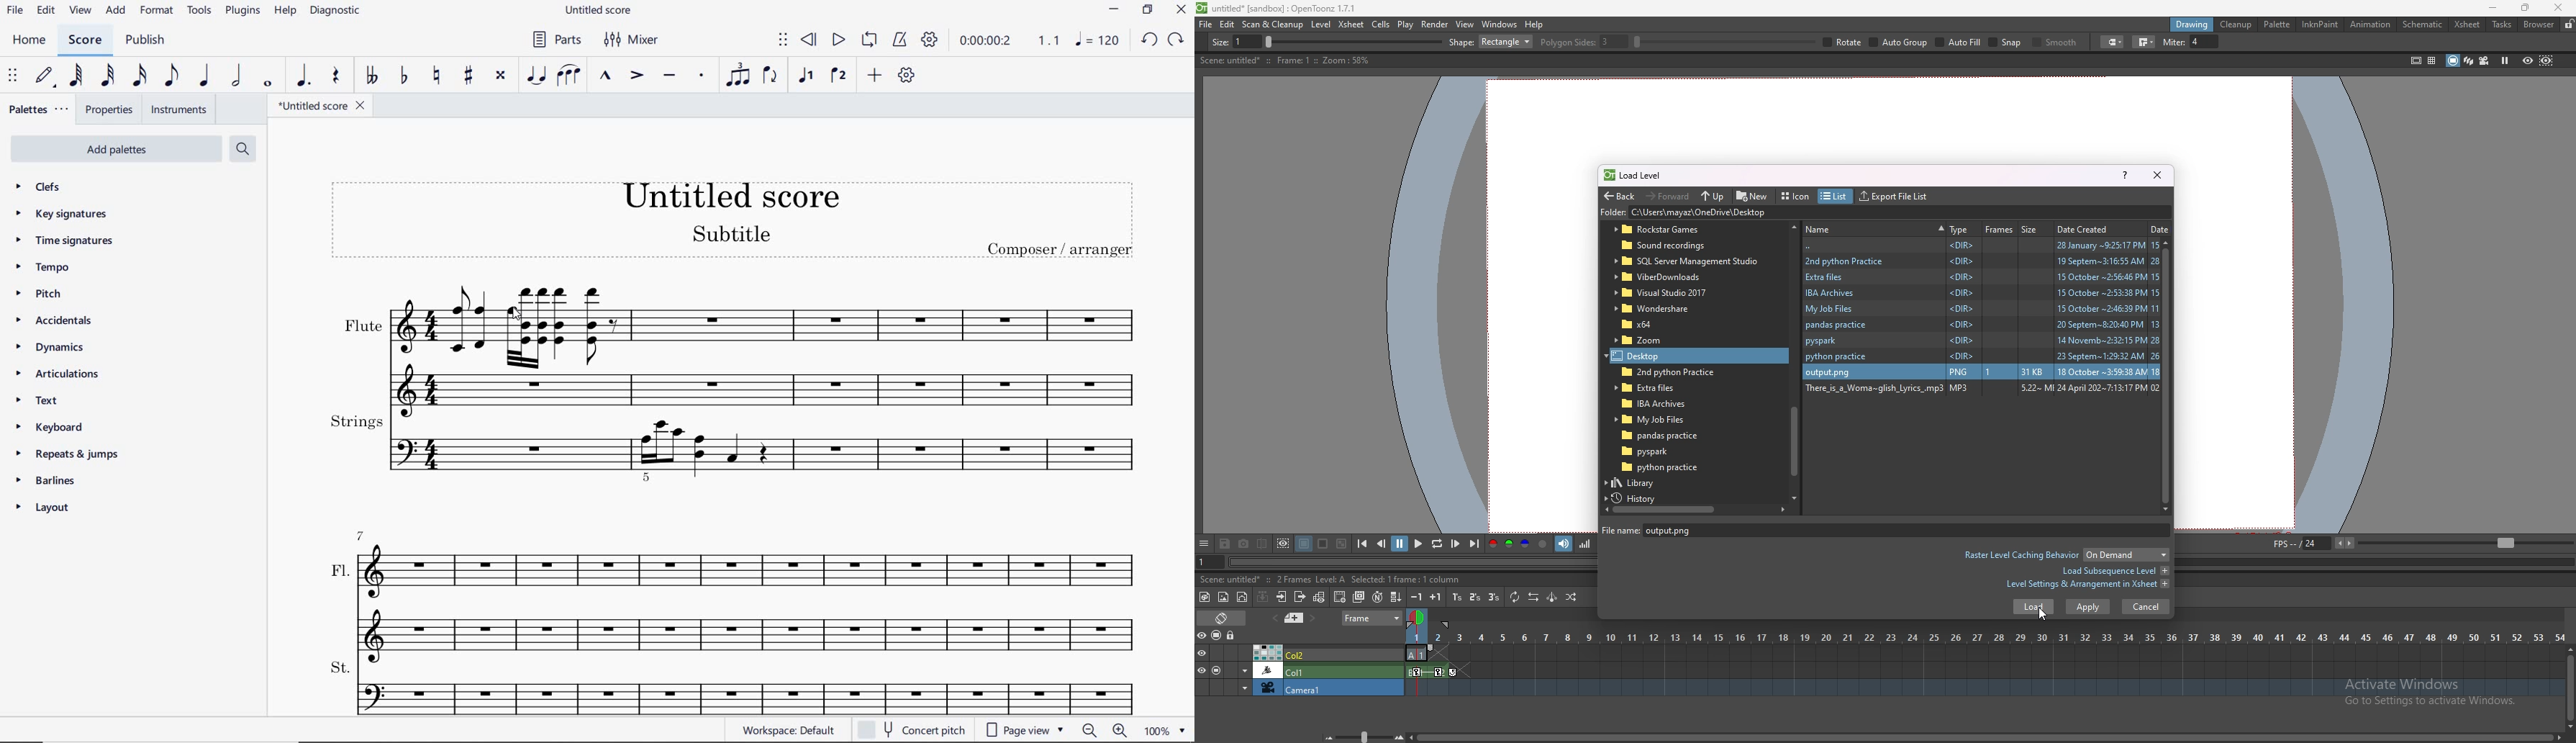 This screenshot has width=2576, height=756. Describe the element at coordinates (1663, 293) in the screenshot. I see `folder` at that location.